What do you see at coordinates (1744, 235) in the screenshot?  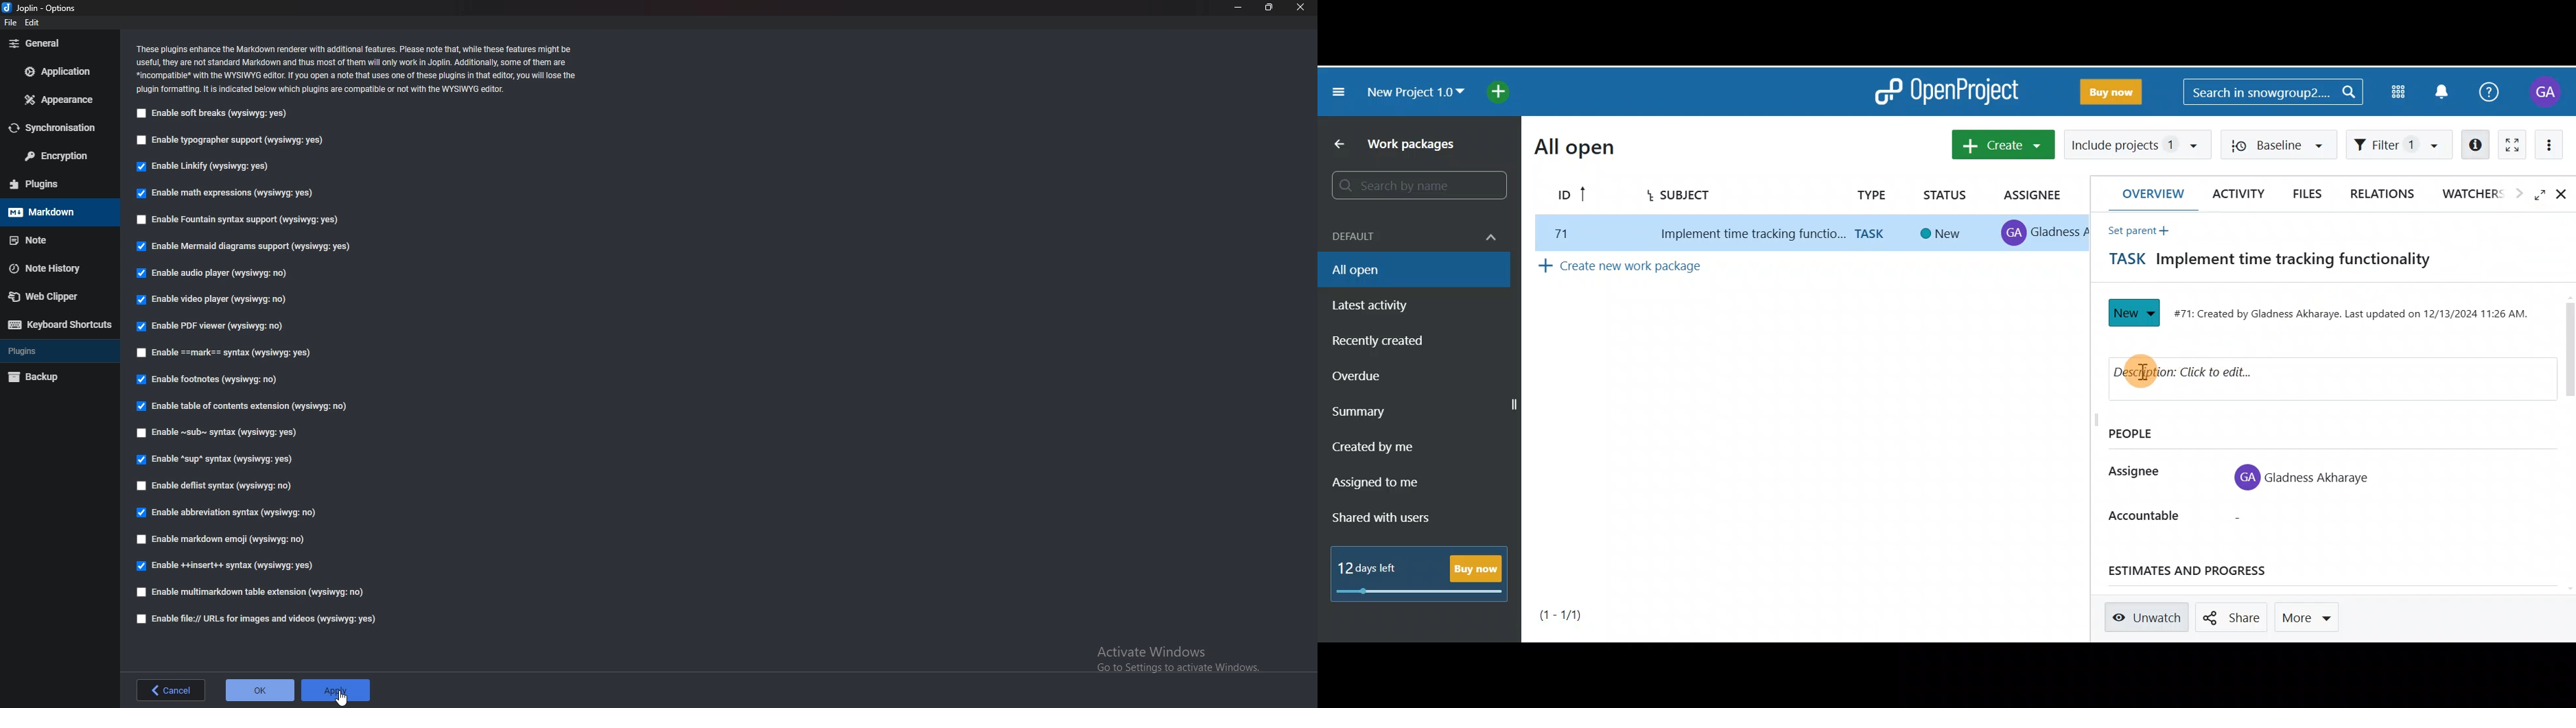 I see `implement time tracking function..` at bounding box center [1744, 235].